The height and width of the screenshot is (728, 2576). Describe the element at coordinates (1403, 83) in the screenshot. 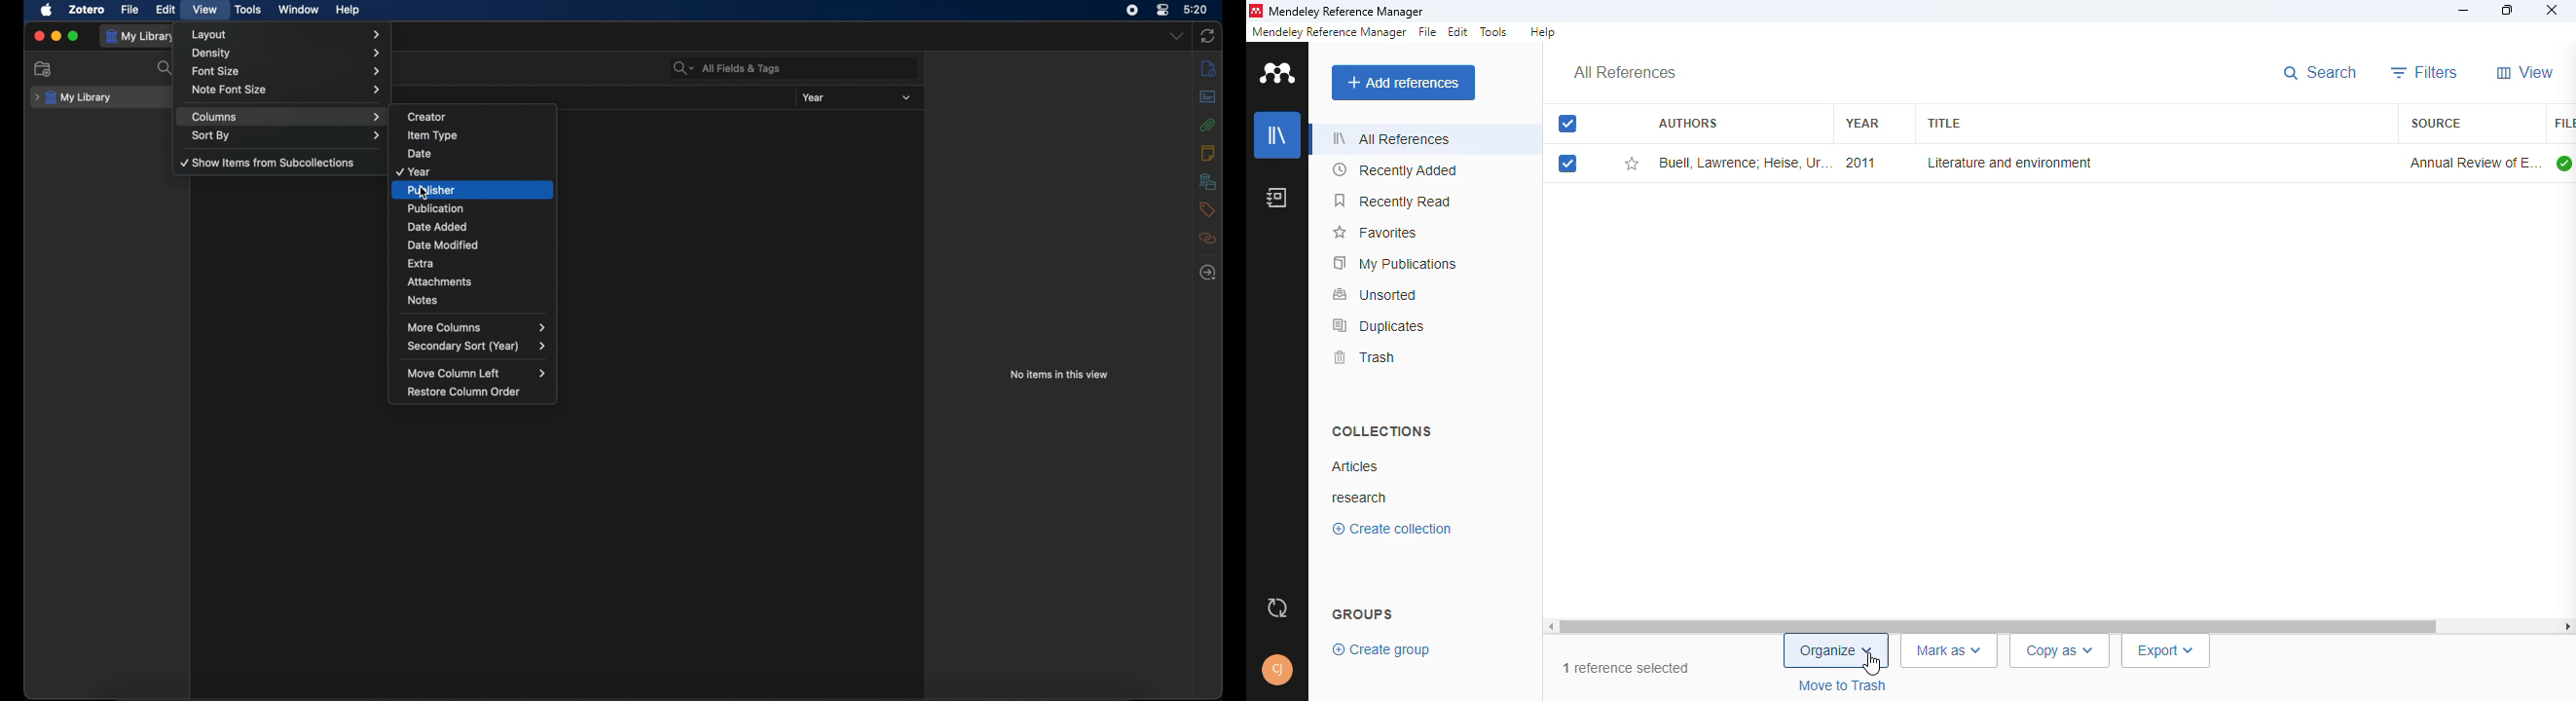

I see `add references` at that location.